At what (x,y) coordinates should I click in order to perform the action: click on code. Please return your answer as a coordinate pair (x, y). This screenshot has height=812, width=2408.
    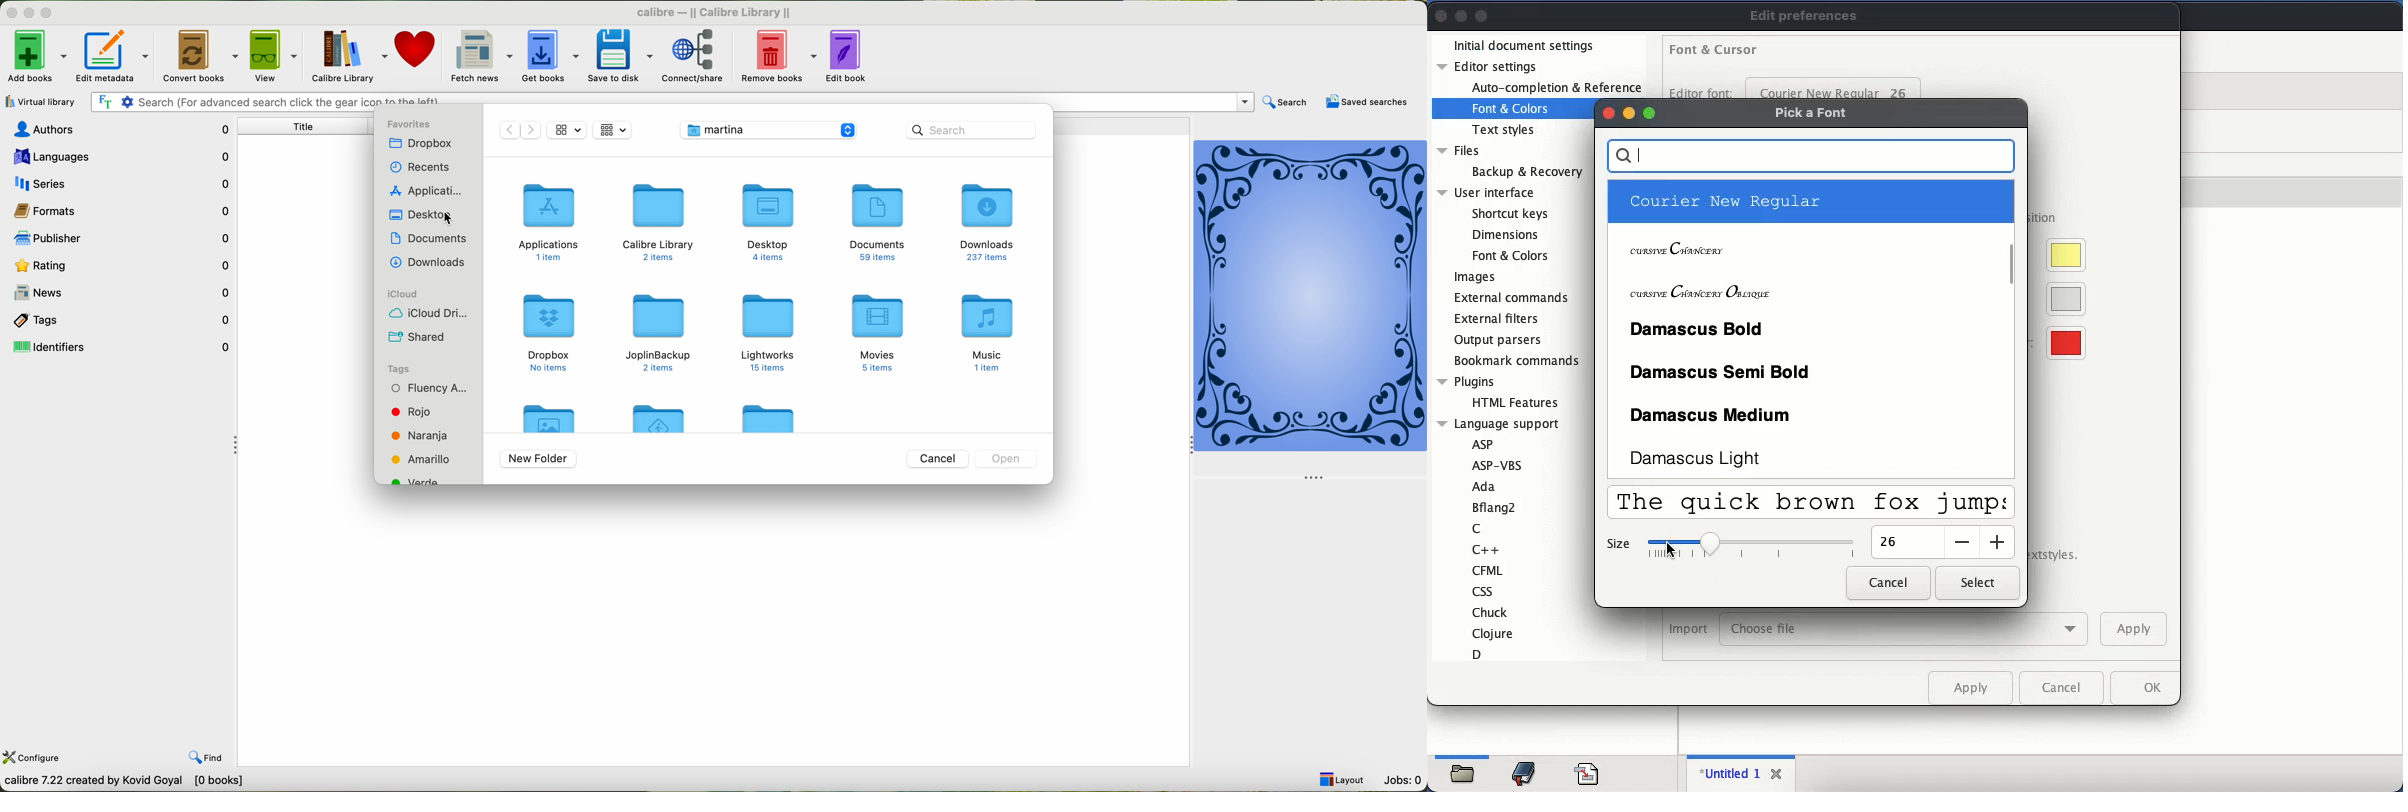
    Looking at the image, I should click on (1587, 771).